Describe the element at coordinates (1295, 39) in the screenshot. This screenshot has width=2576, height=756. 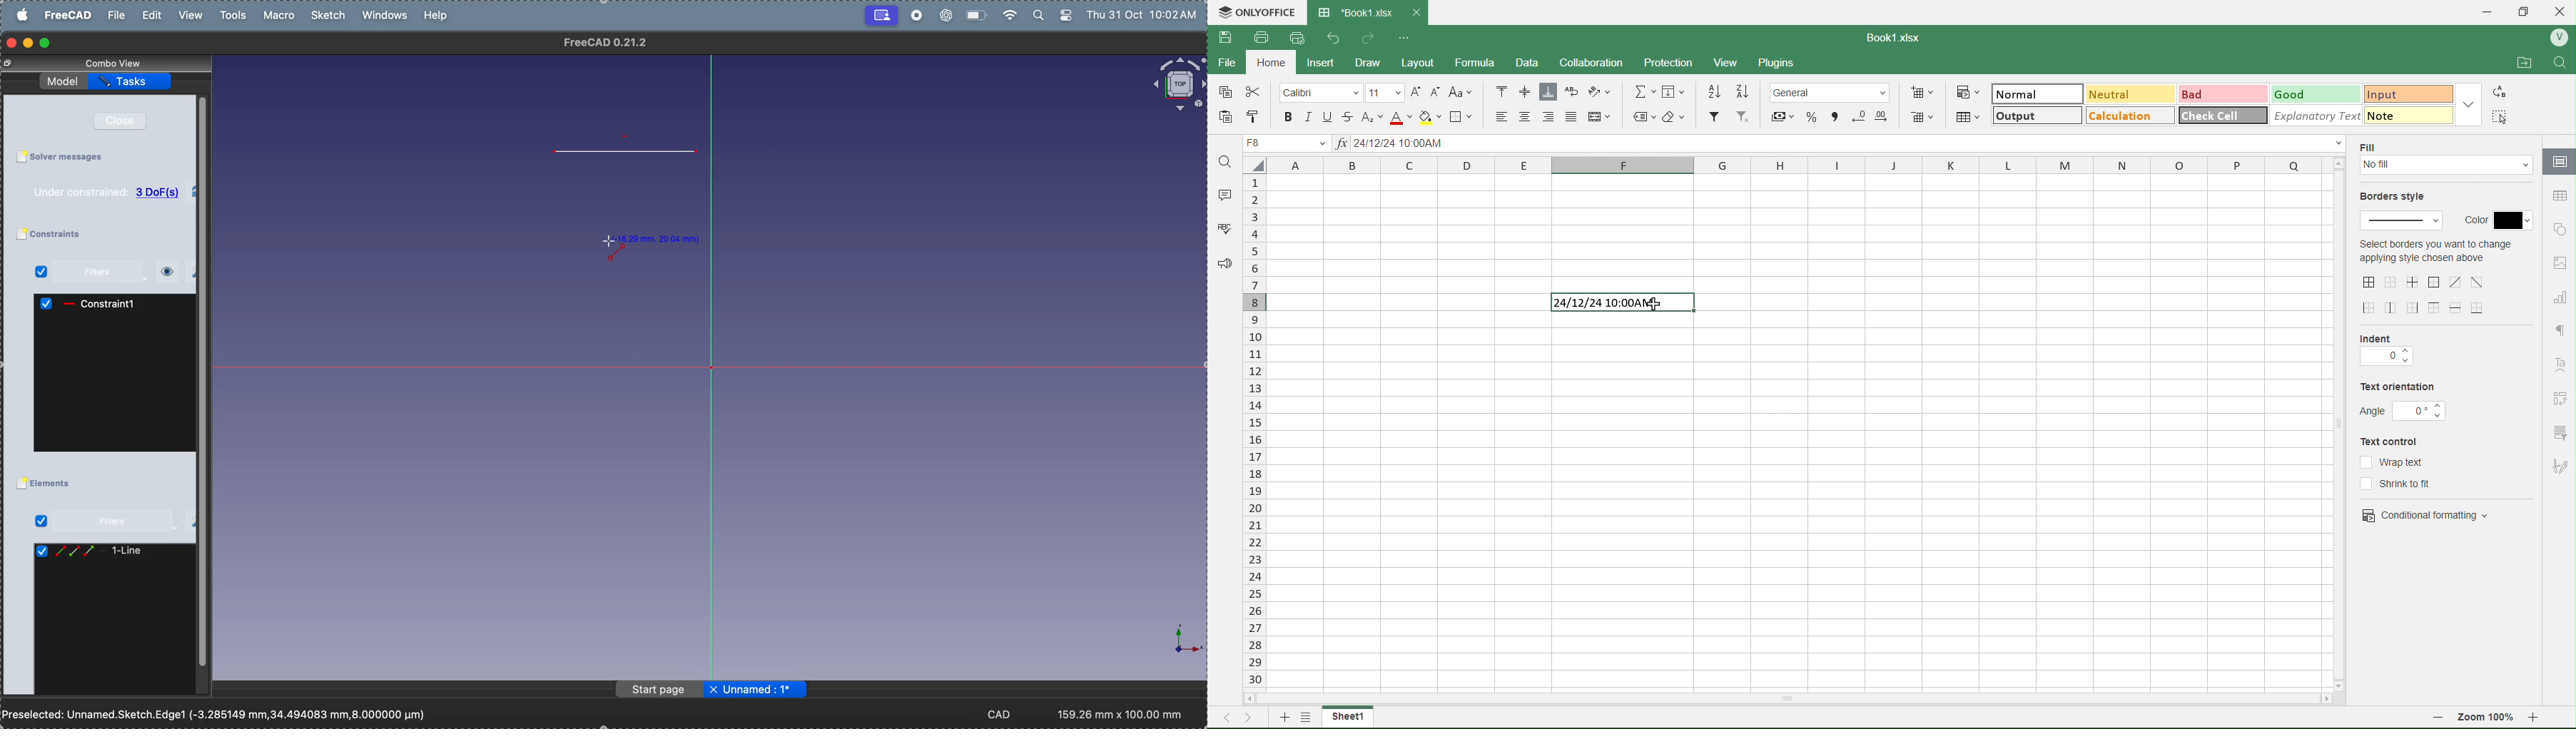
I see `Quick Print` at that location.